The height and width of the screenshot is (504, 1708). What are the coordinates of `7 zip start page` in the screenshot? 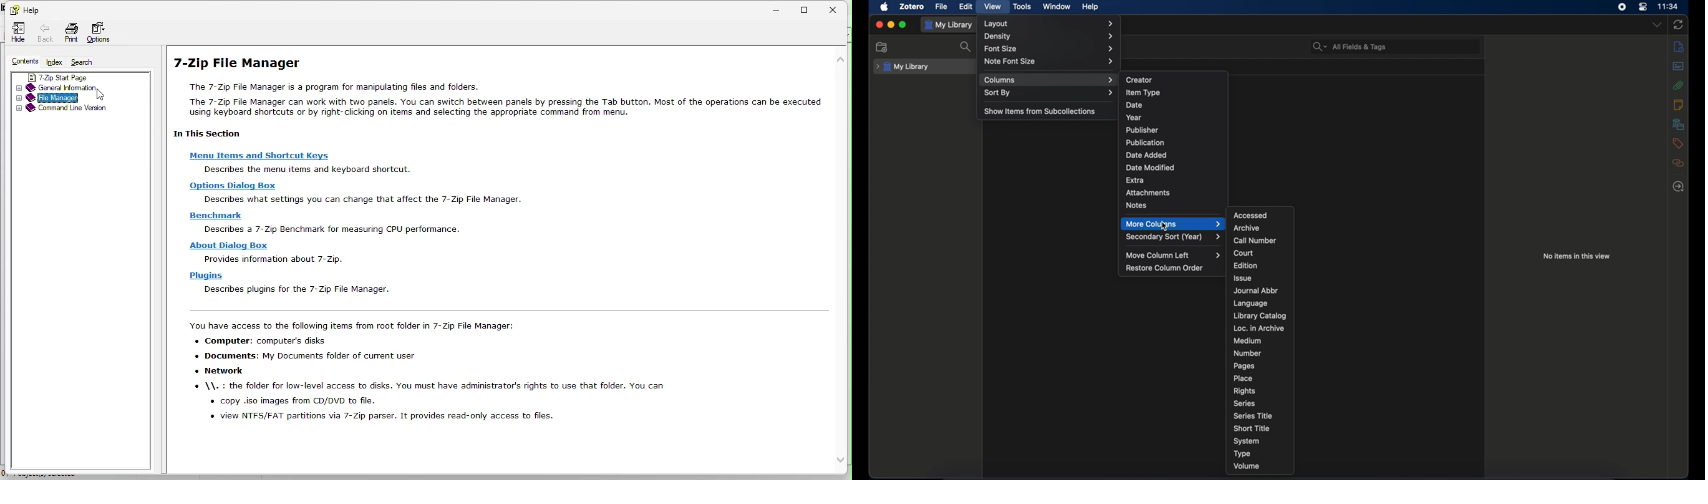 It's located at (53, 77).